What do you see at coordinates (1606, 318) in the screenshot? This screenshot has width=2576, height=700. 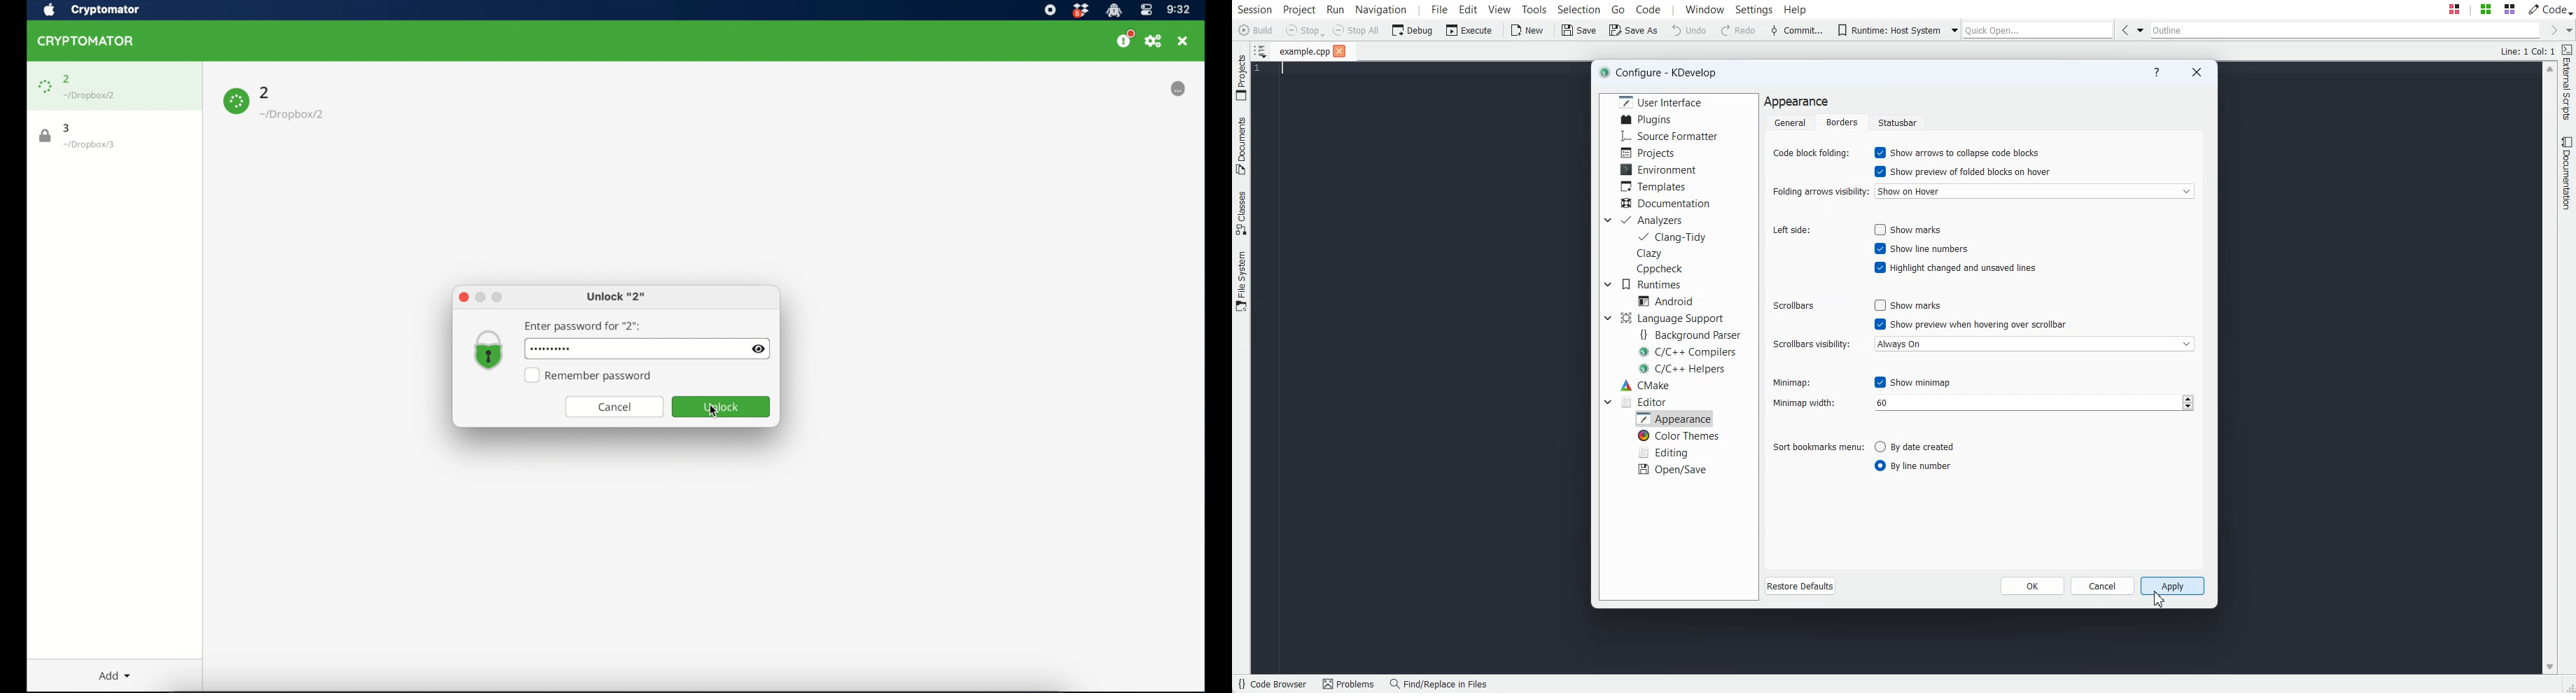 I see `Drop down box` at bounding box center [1606, 318].